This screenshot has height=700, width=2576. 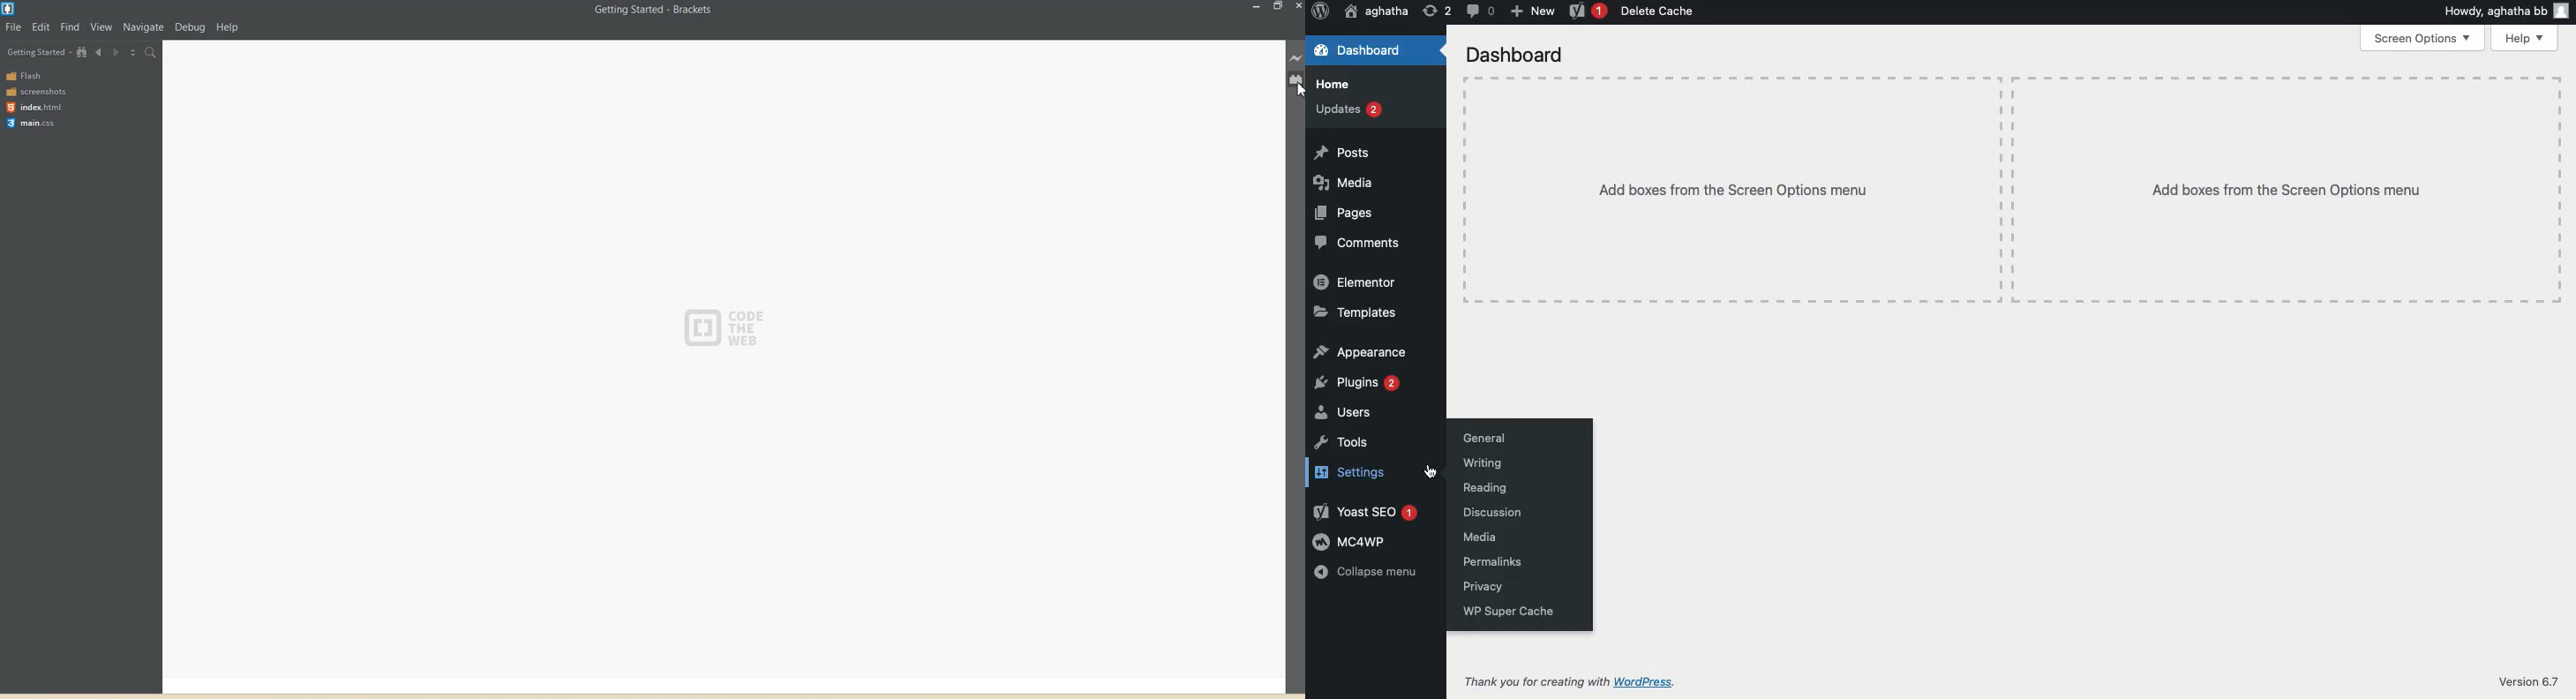 What do you see at coordinates (1320, 12) in the screenshot?
I see `Logo` at bounding box center [1320, 12].